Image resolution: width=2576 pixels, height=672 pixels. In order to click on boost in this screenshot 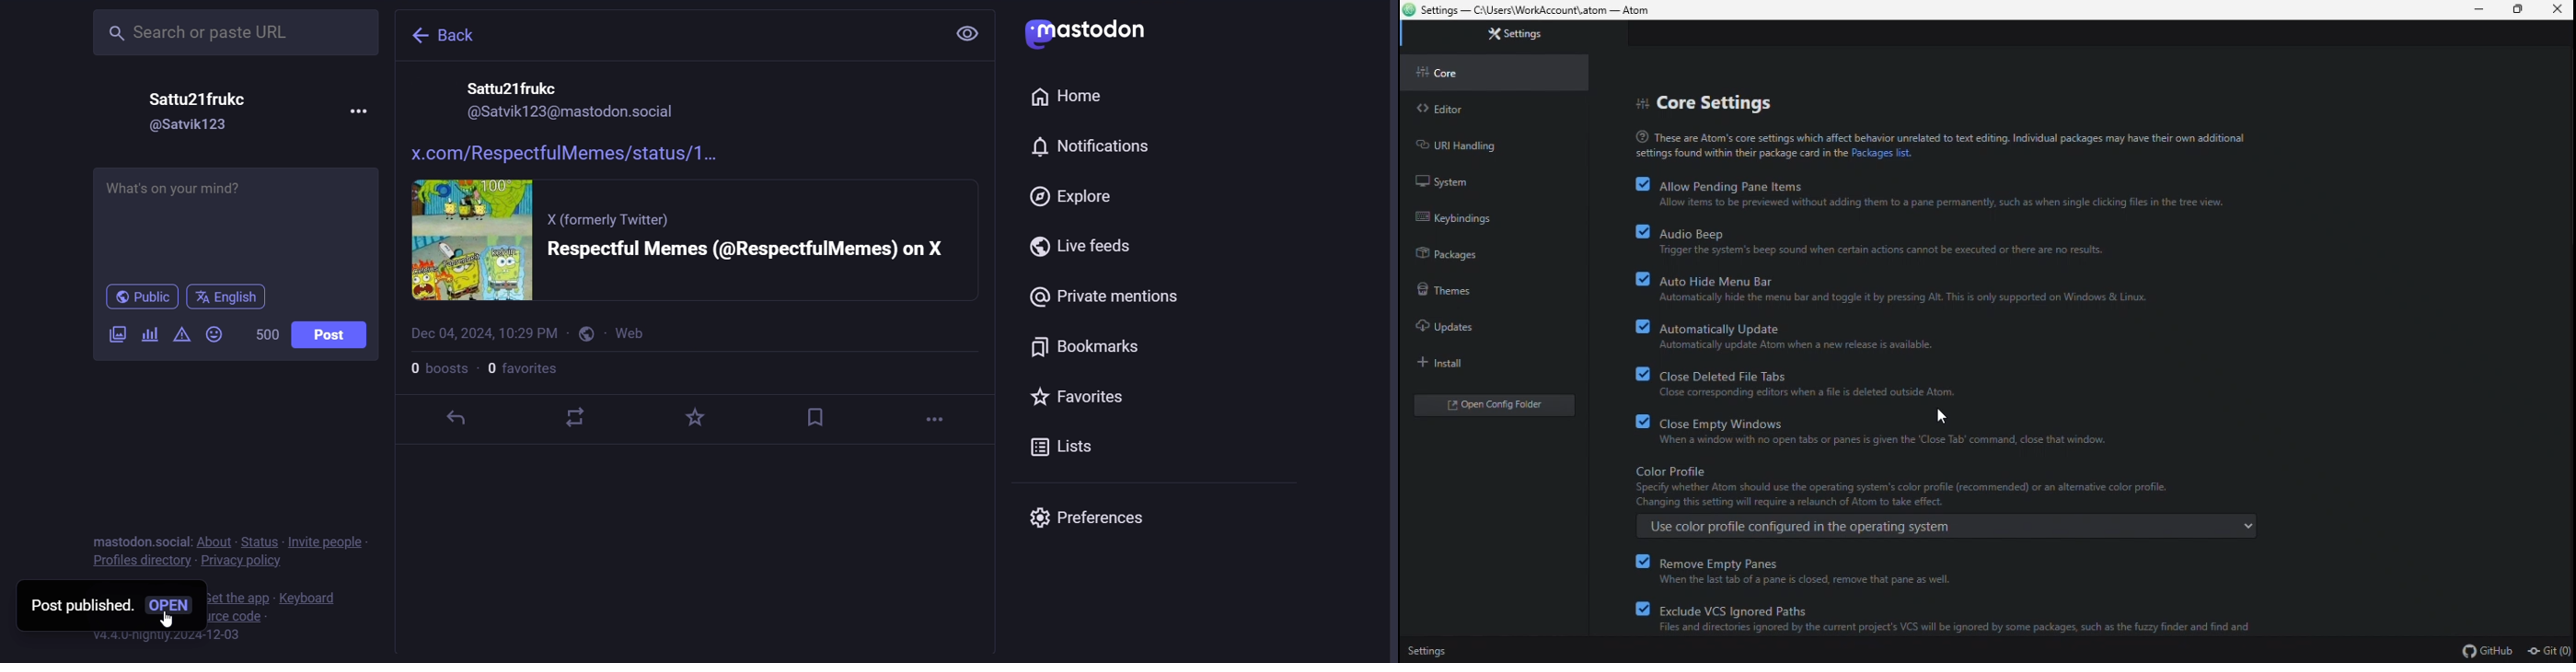, I will do `click(572, 417)`.